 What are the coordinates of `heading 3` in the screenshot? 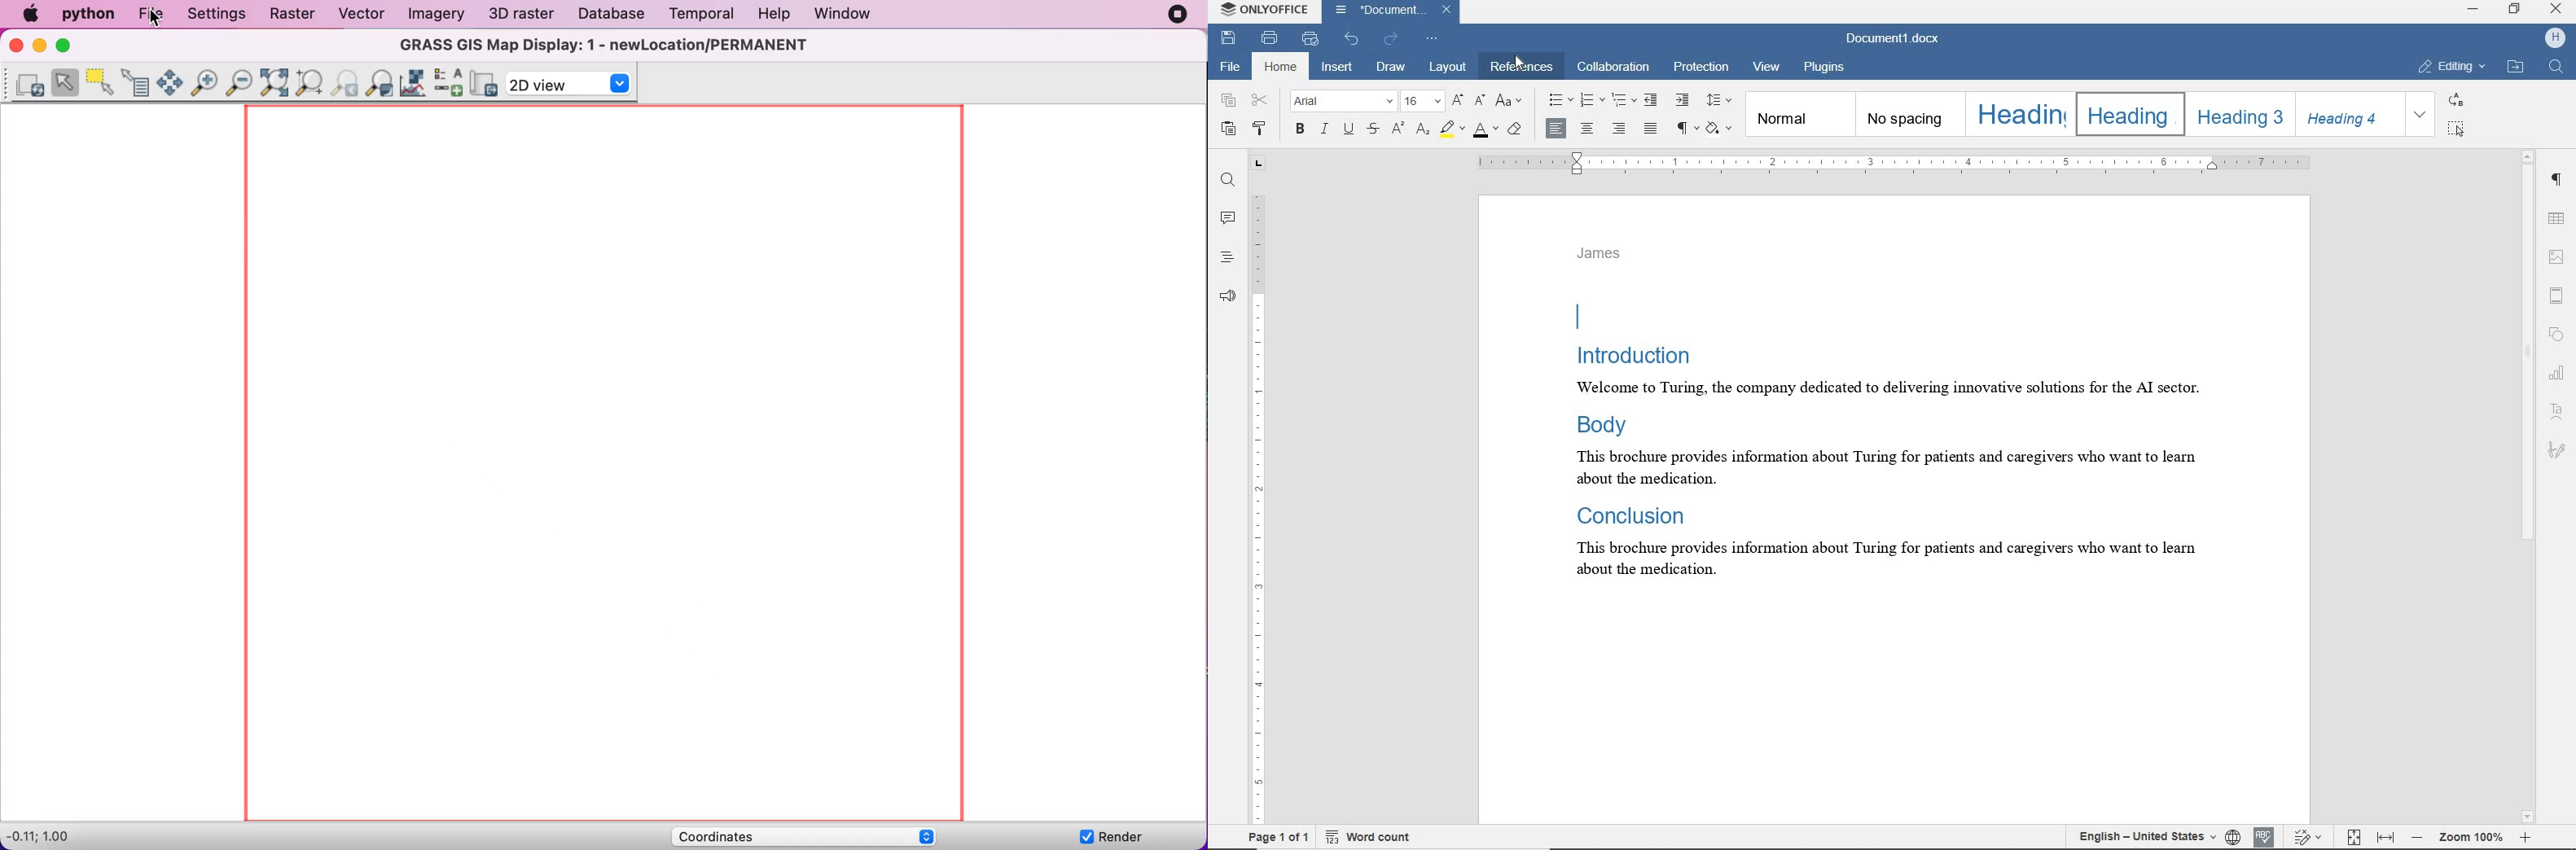 It's located at (2236, 116).